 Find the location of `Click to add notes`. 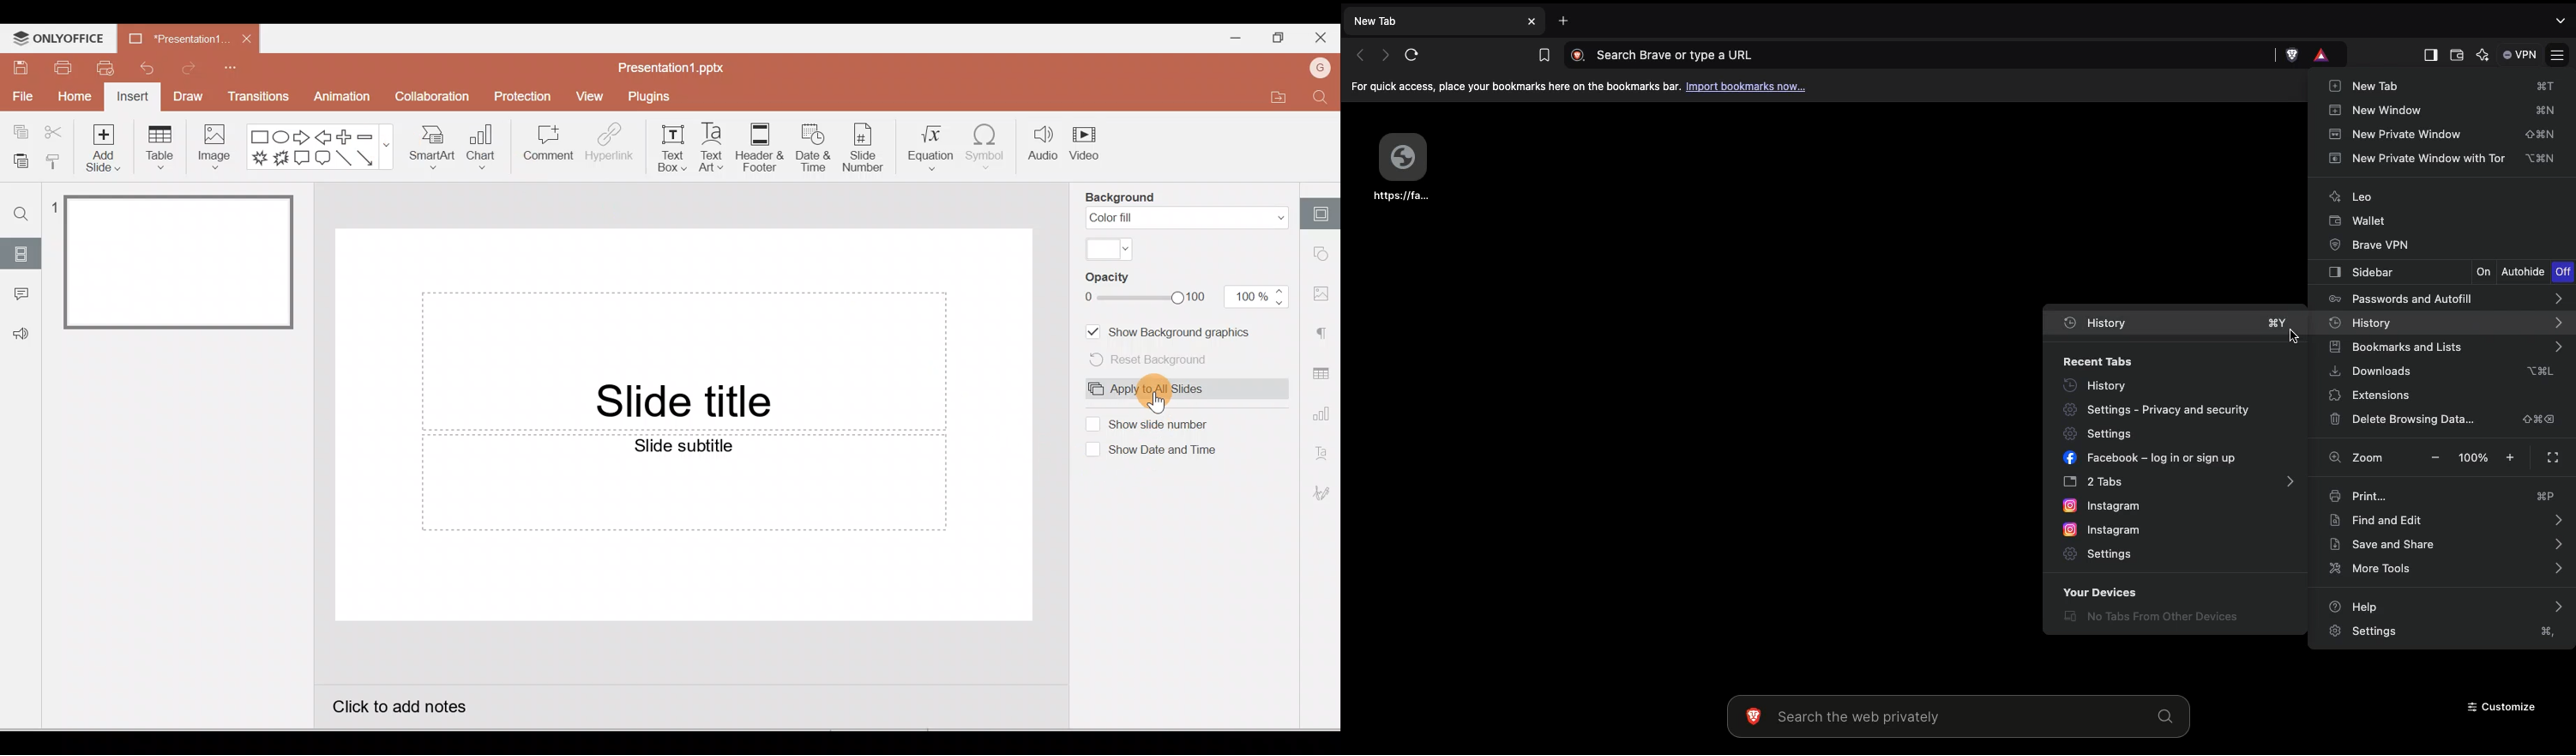

Click to add notes is located at coordinates (408, 712).